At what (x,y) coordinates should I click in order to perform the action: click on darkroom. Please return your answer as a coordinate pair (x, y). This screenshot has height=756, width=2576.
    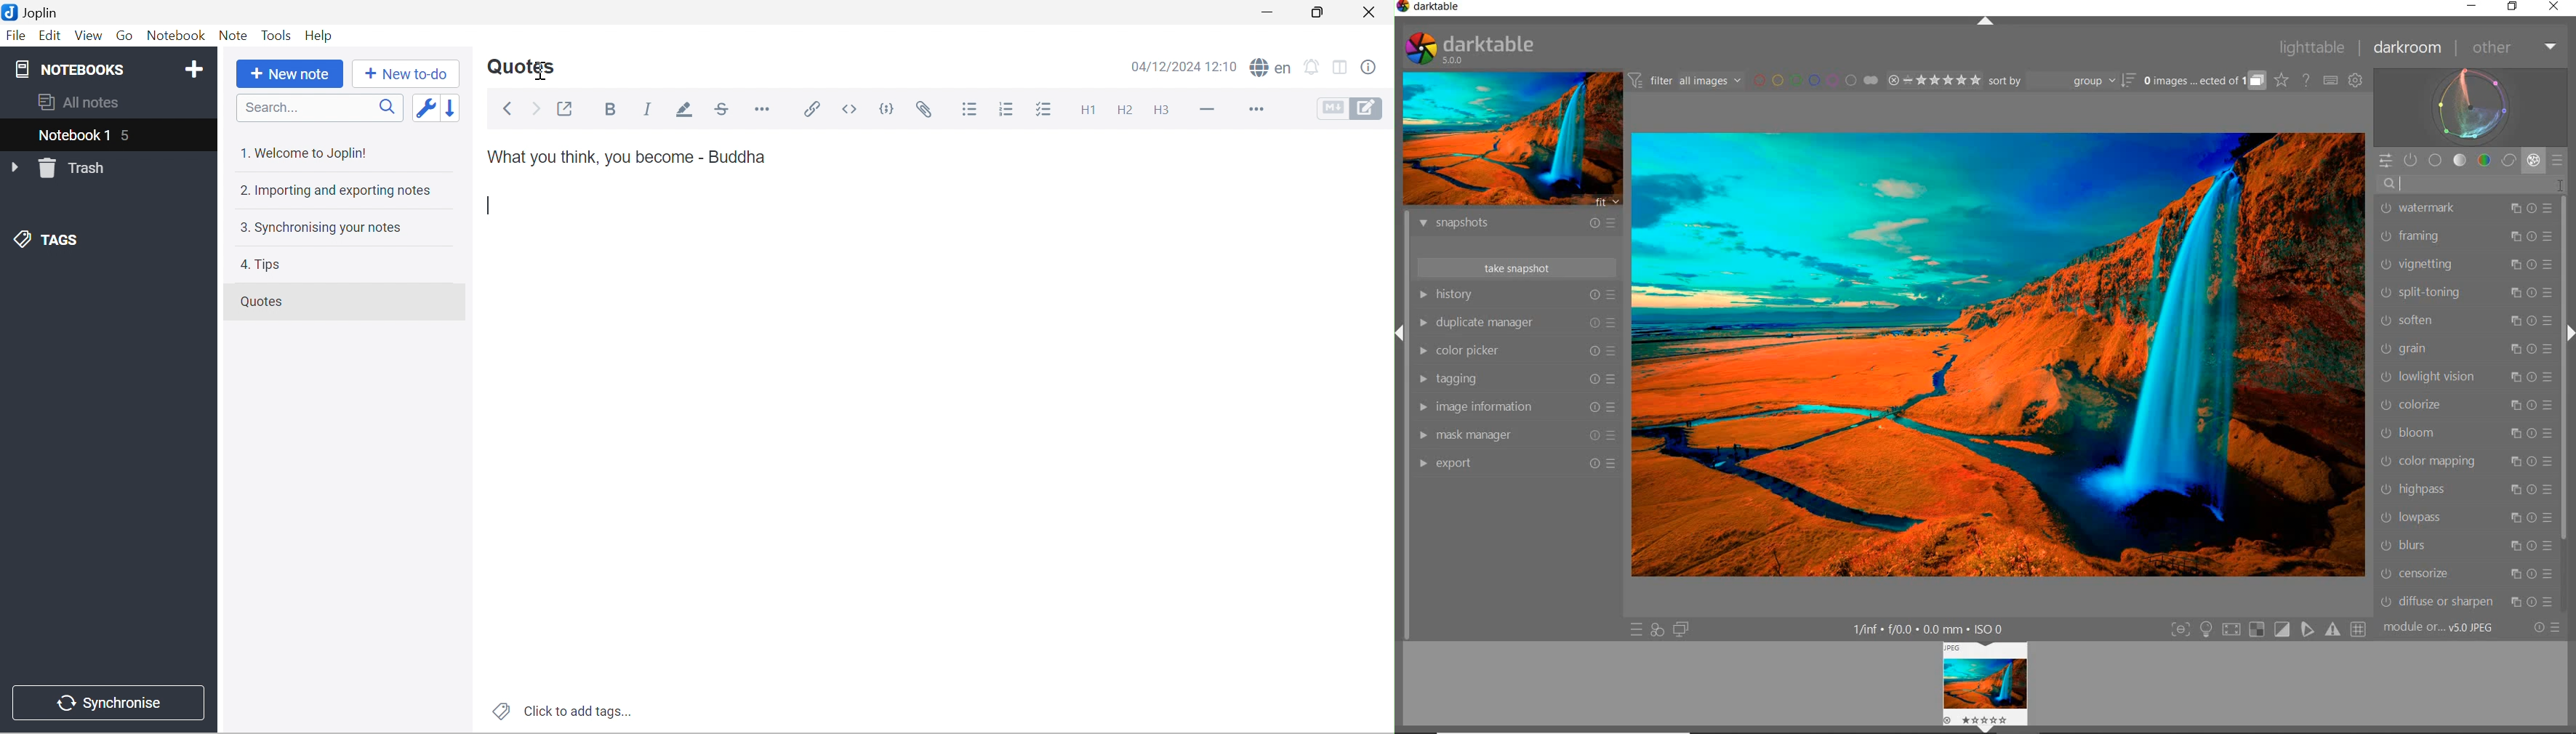
    Looking at the image, I should click on (2408, 49).